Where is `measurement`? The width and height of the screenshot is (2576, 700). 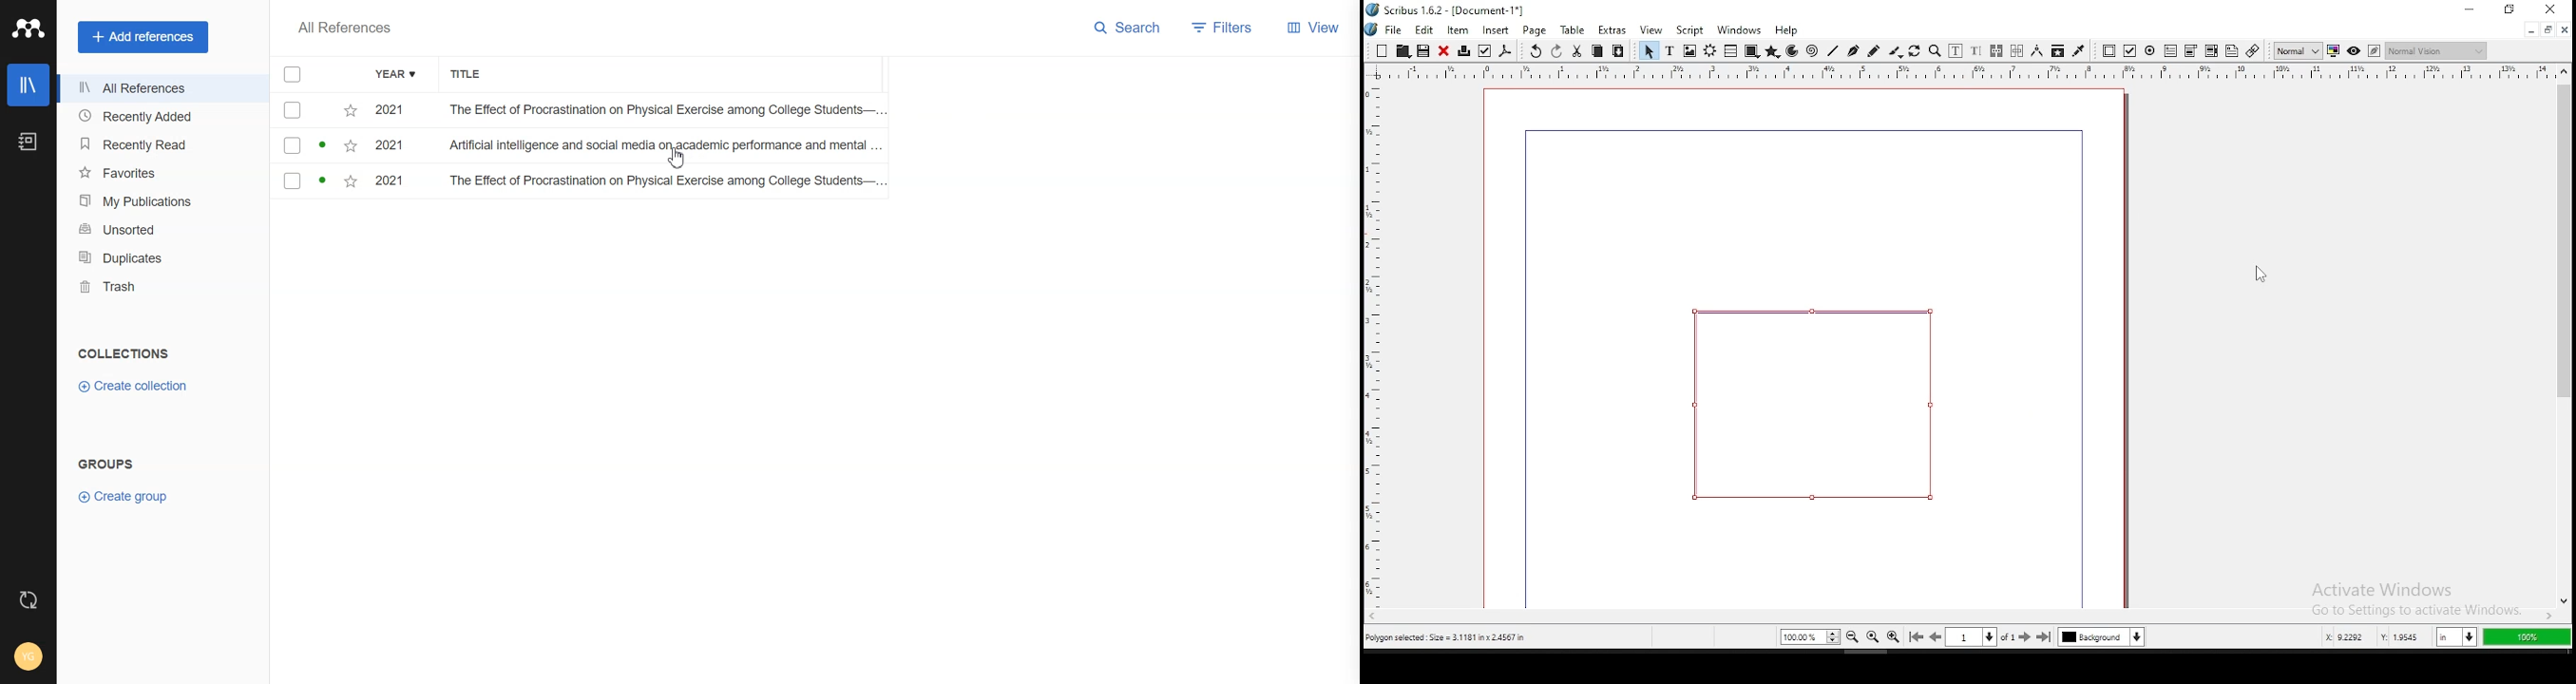 measurement is located at coordinates (2037, 51).